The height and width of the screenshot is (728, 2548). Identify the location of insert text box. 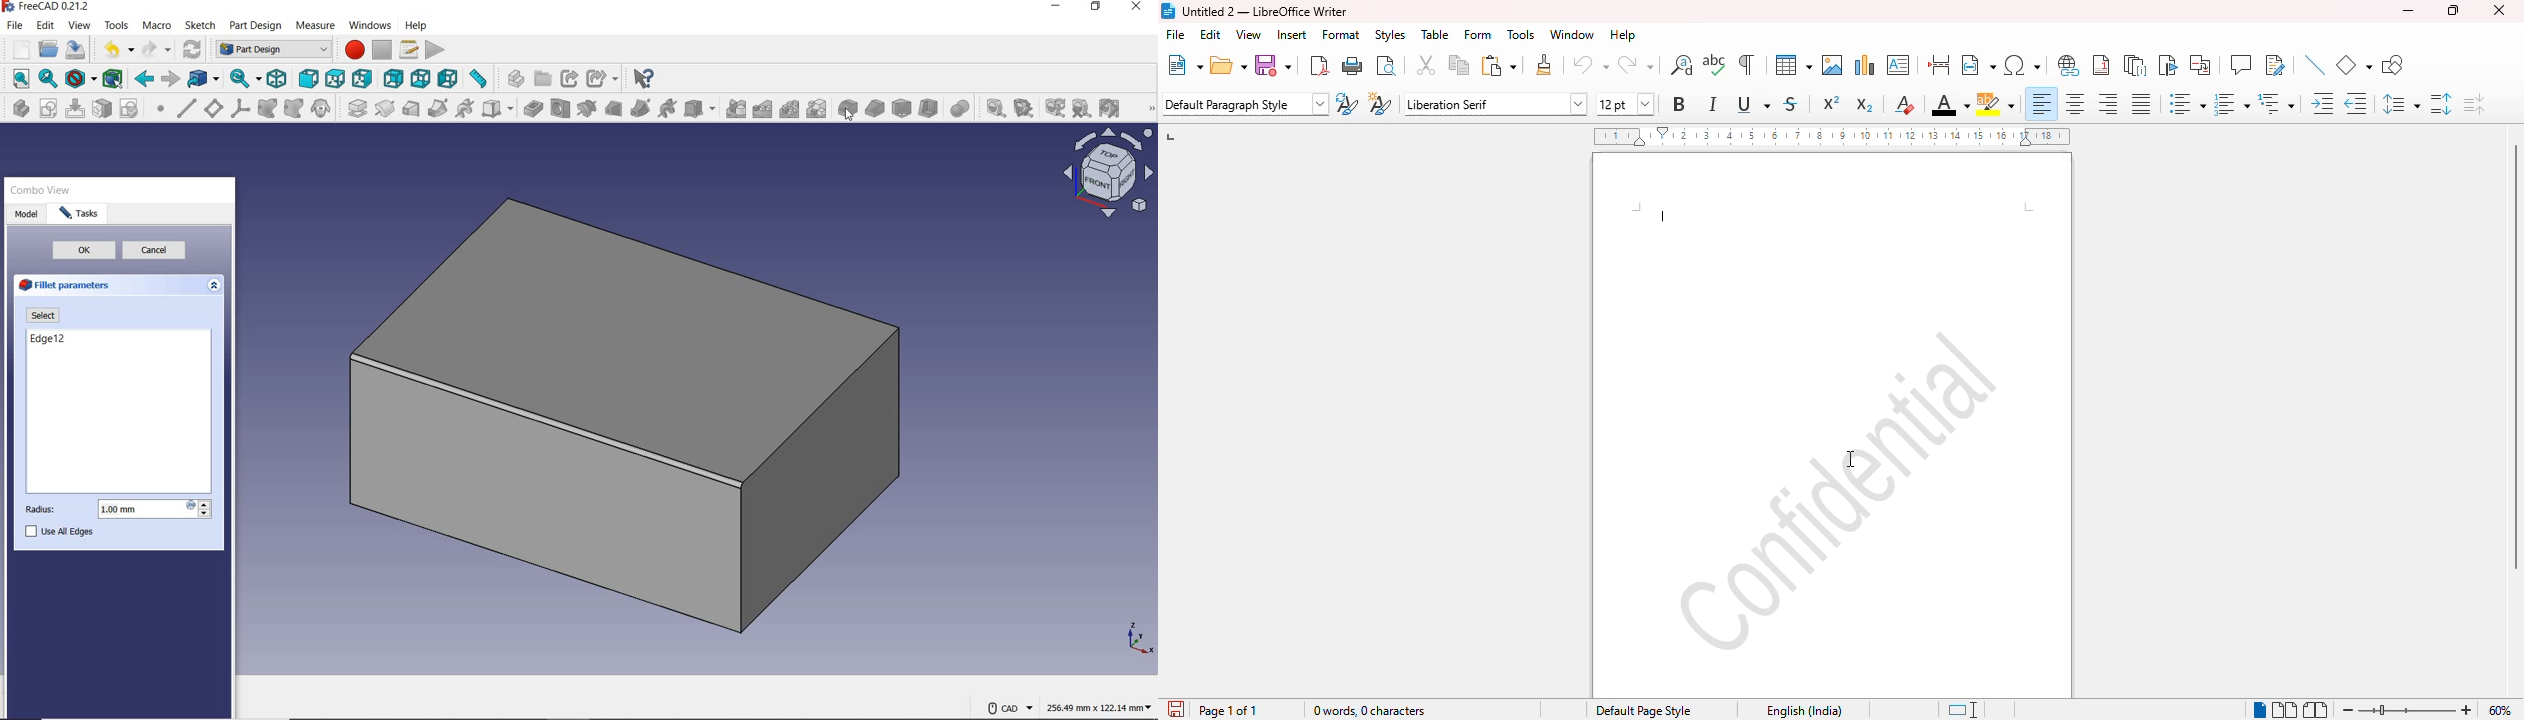
(1898, 65).